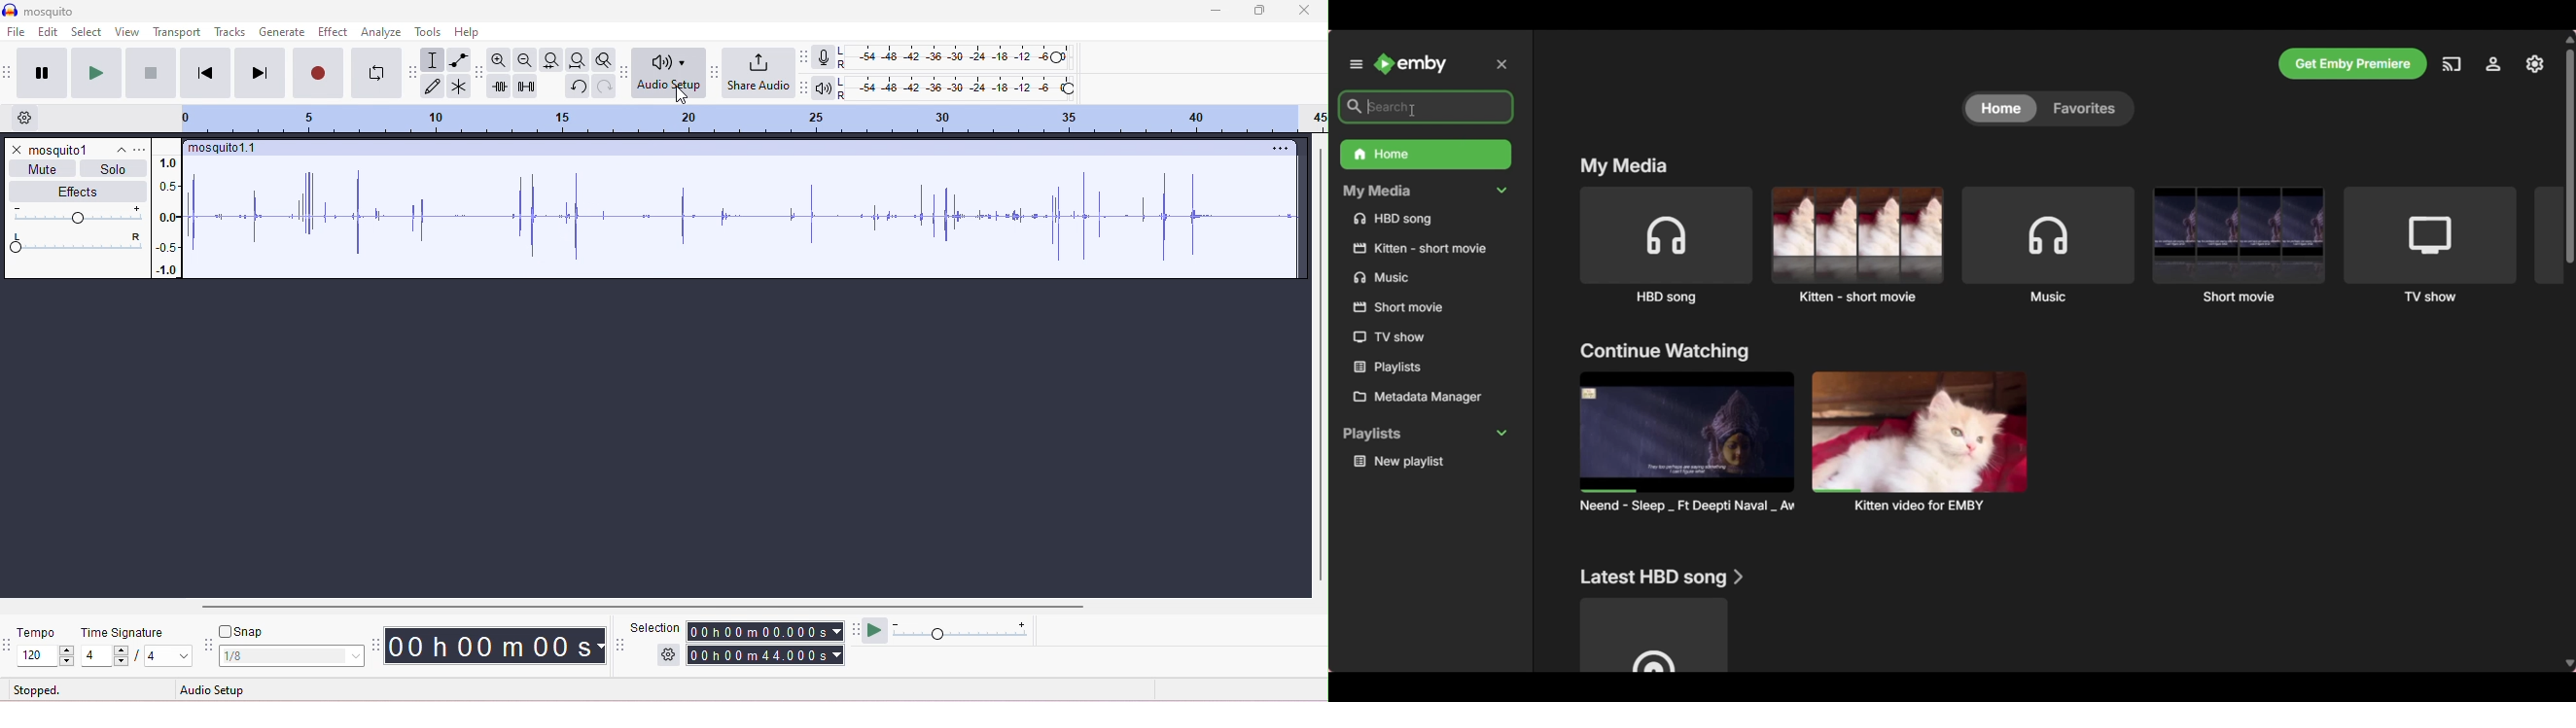 This screenshot has height=728, width=2576. What do you see at coordinates (1276, 148) in the screenshot?
I see `options` at bounding box center [1276, 148].